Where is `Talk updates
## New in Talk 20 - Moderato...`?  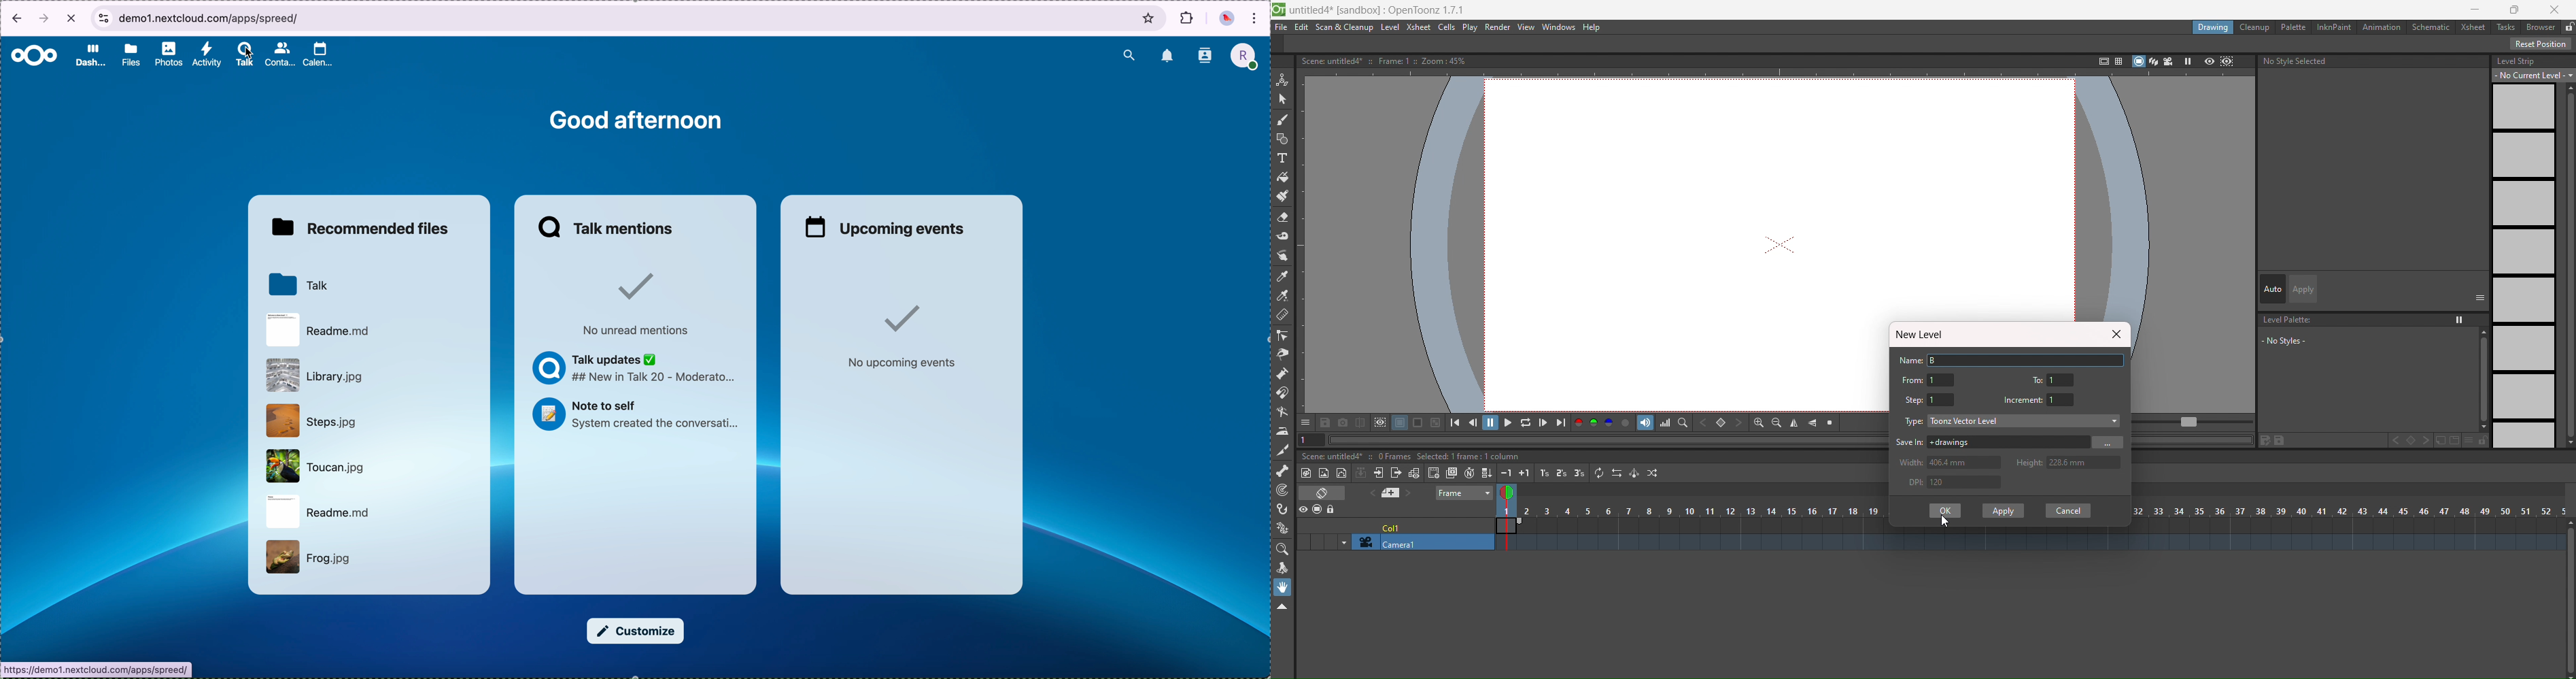 Talk updates
## New in Talk 20 - Moderato... is located at coordinates (633, 371).